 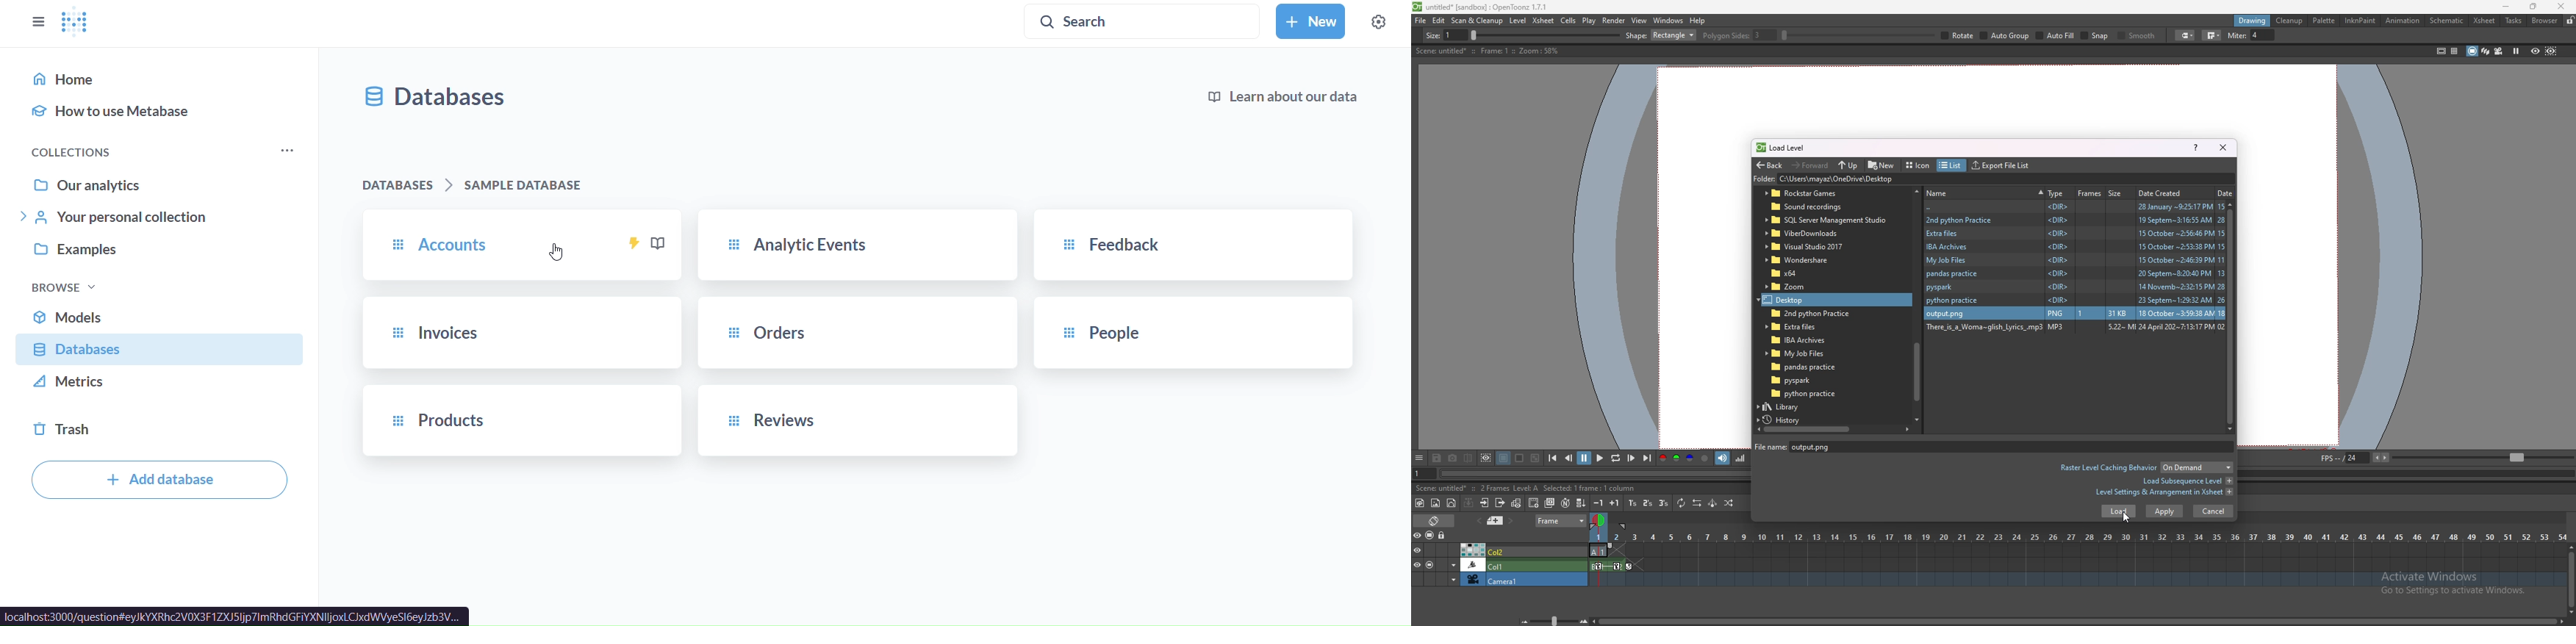 What do you see at coordinates (1600, 520) in the screenshot?
I see `frame selector` at bounding box center [1600, 520].